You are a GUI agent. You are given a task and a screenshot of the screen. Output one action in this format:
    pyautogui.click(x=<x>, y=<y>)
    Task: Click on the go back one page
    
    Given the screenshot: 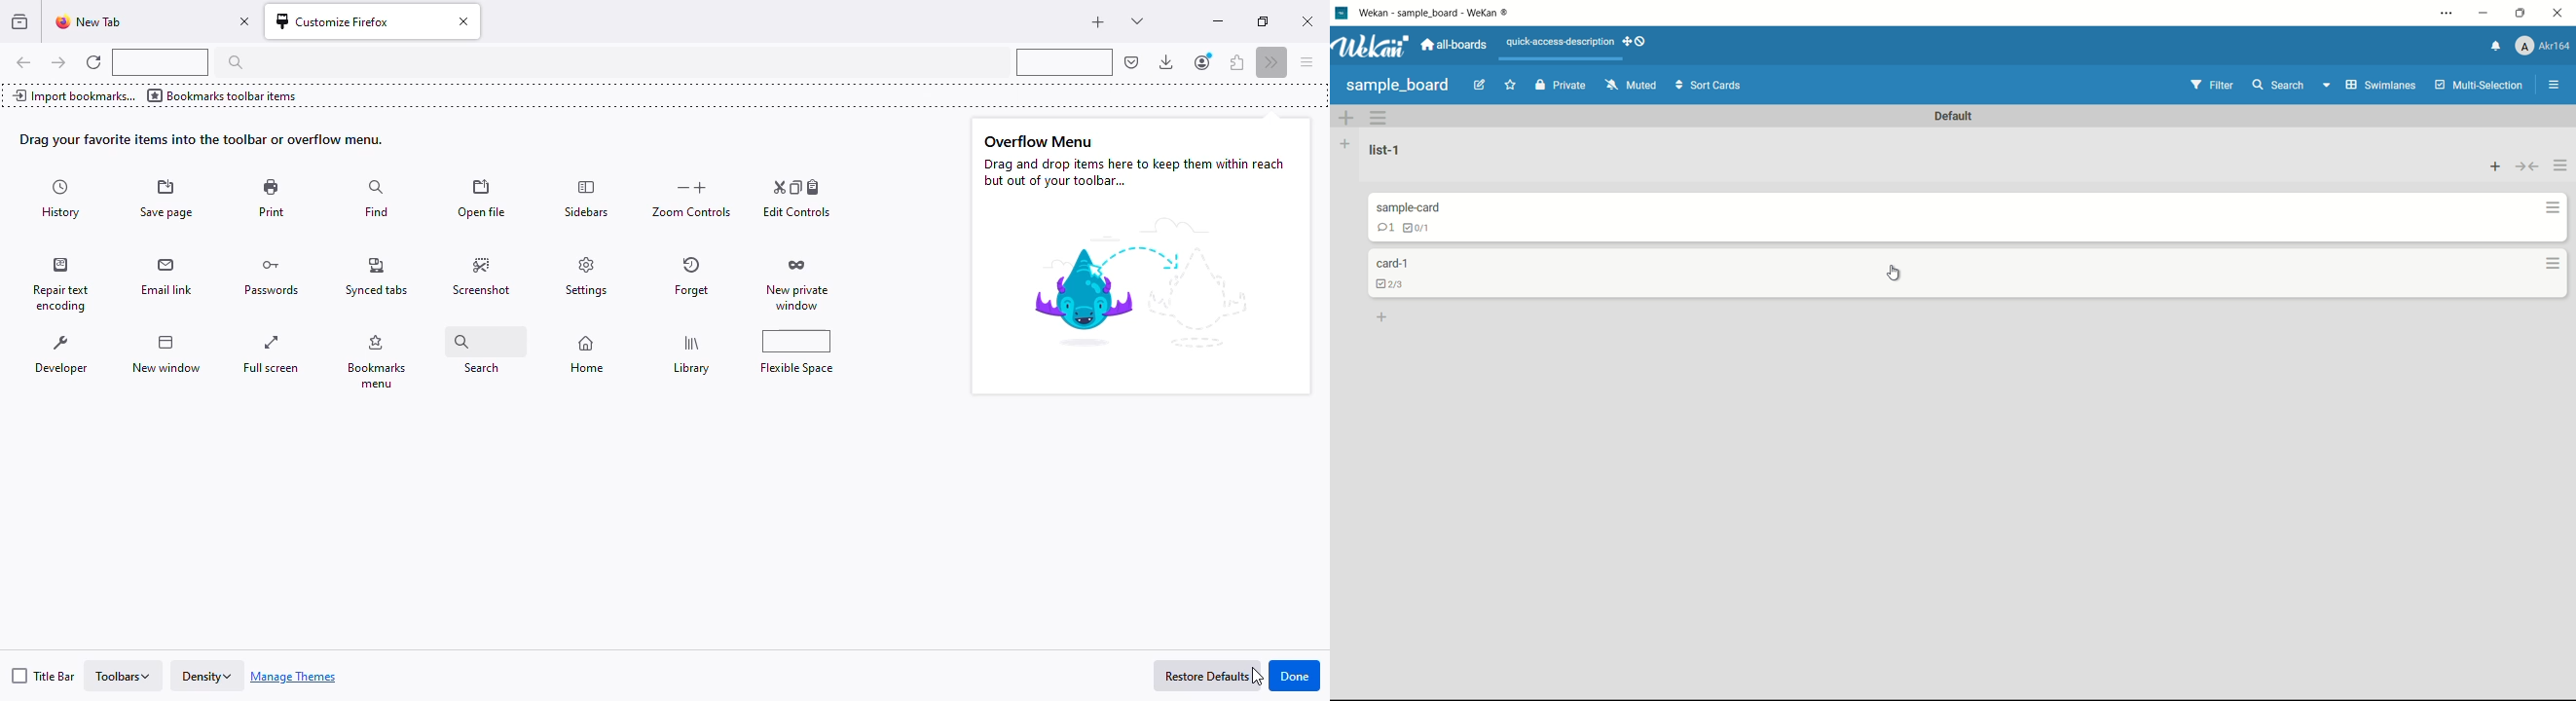 What is the action you would take?
    pyautogui.click(x=24, y=61)
    